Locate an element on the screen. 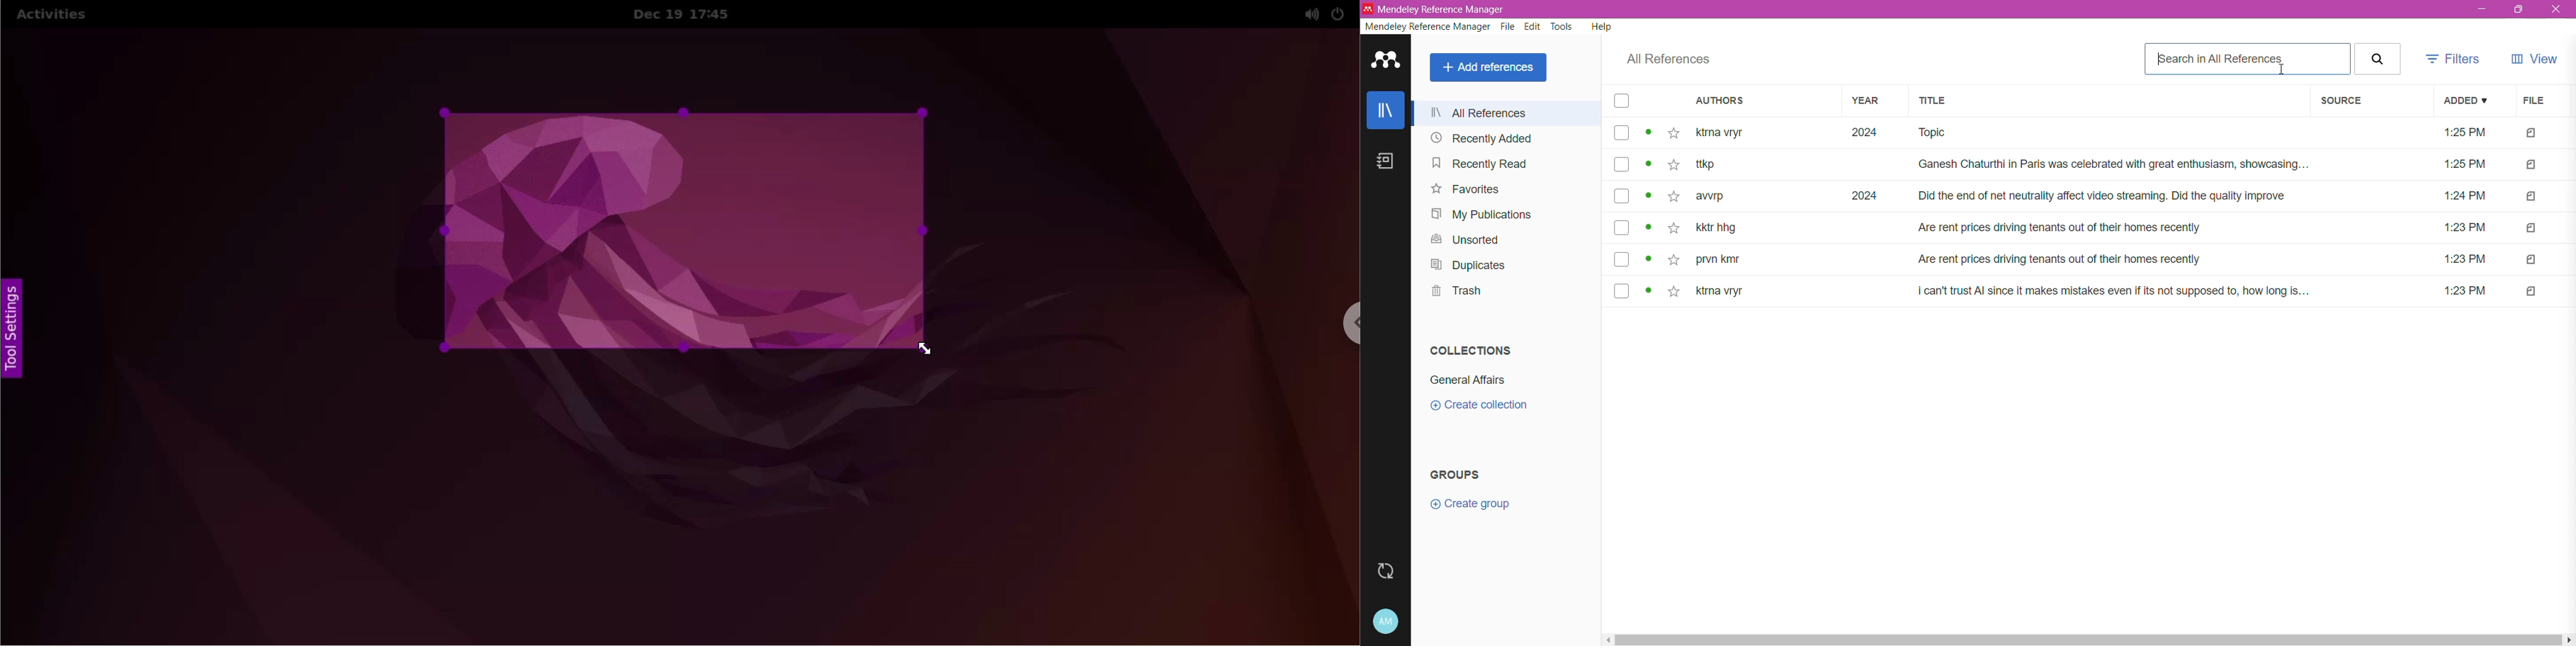 This screenshot has height=672, width=2576. view status of the file is located at coordinates (1649, 164).